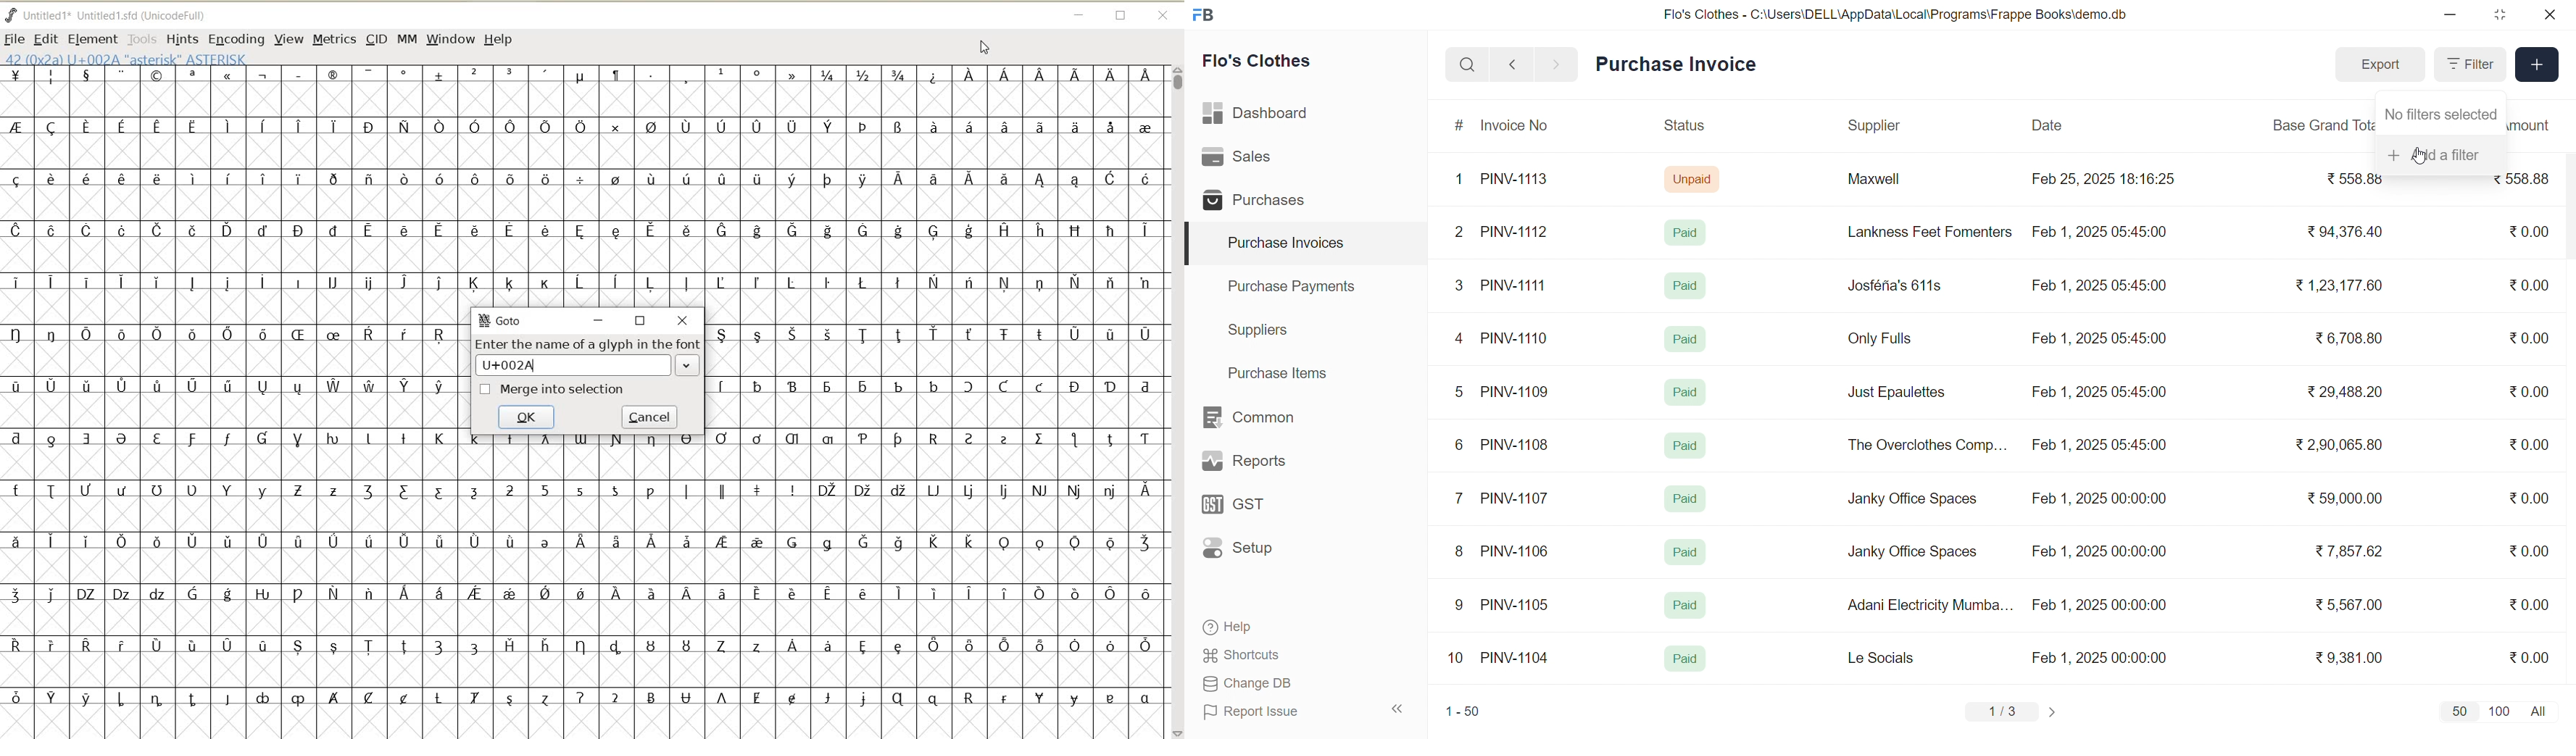 The height and width of the screenshot is (756, 2576). I want to click on PINV-1106, so click(1520, 551).